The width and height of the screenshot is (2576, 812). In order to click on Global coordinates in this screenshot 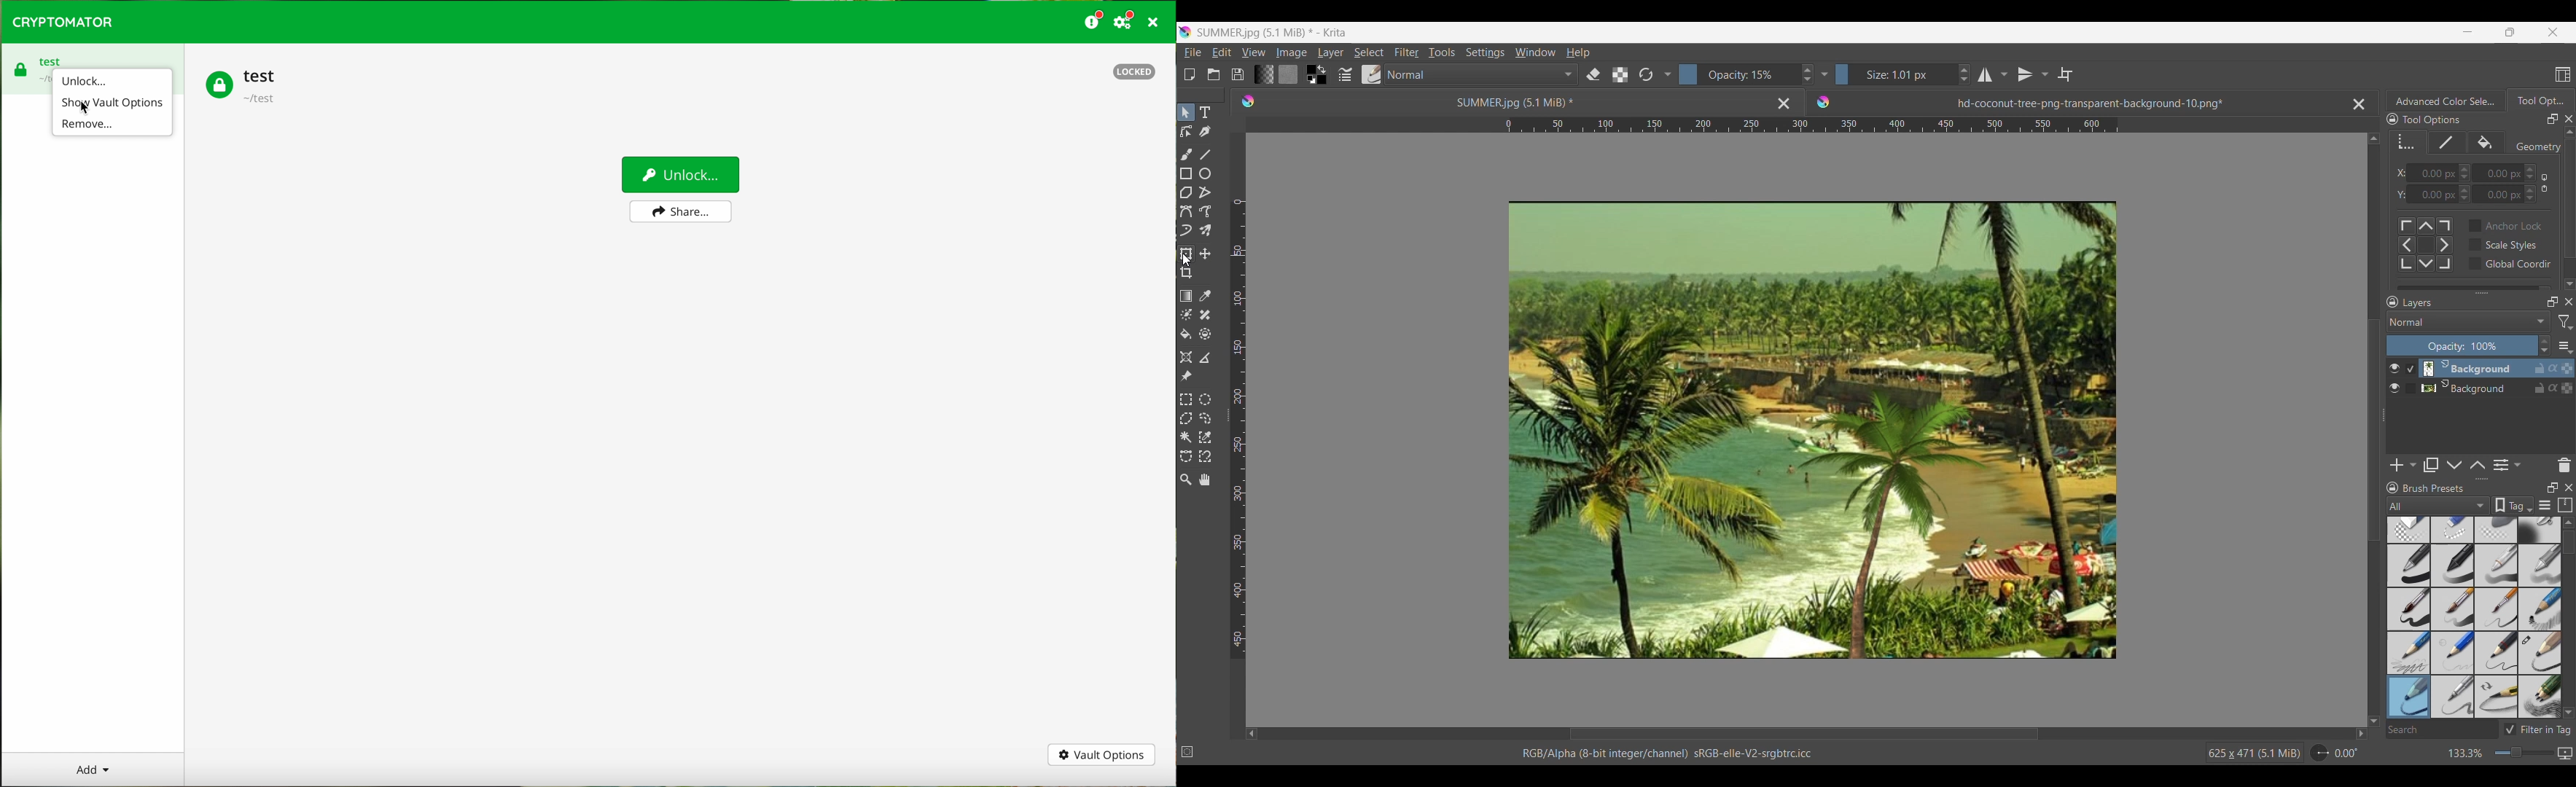, I will do `click(2510, 264)`.